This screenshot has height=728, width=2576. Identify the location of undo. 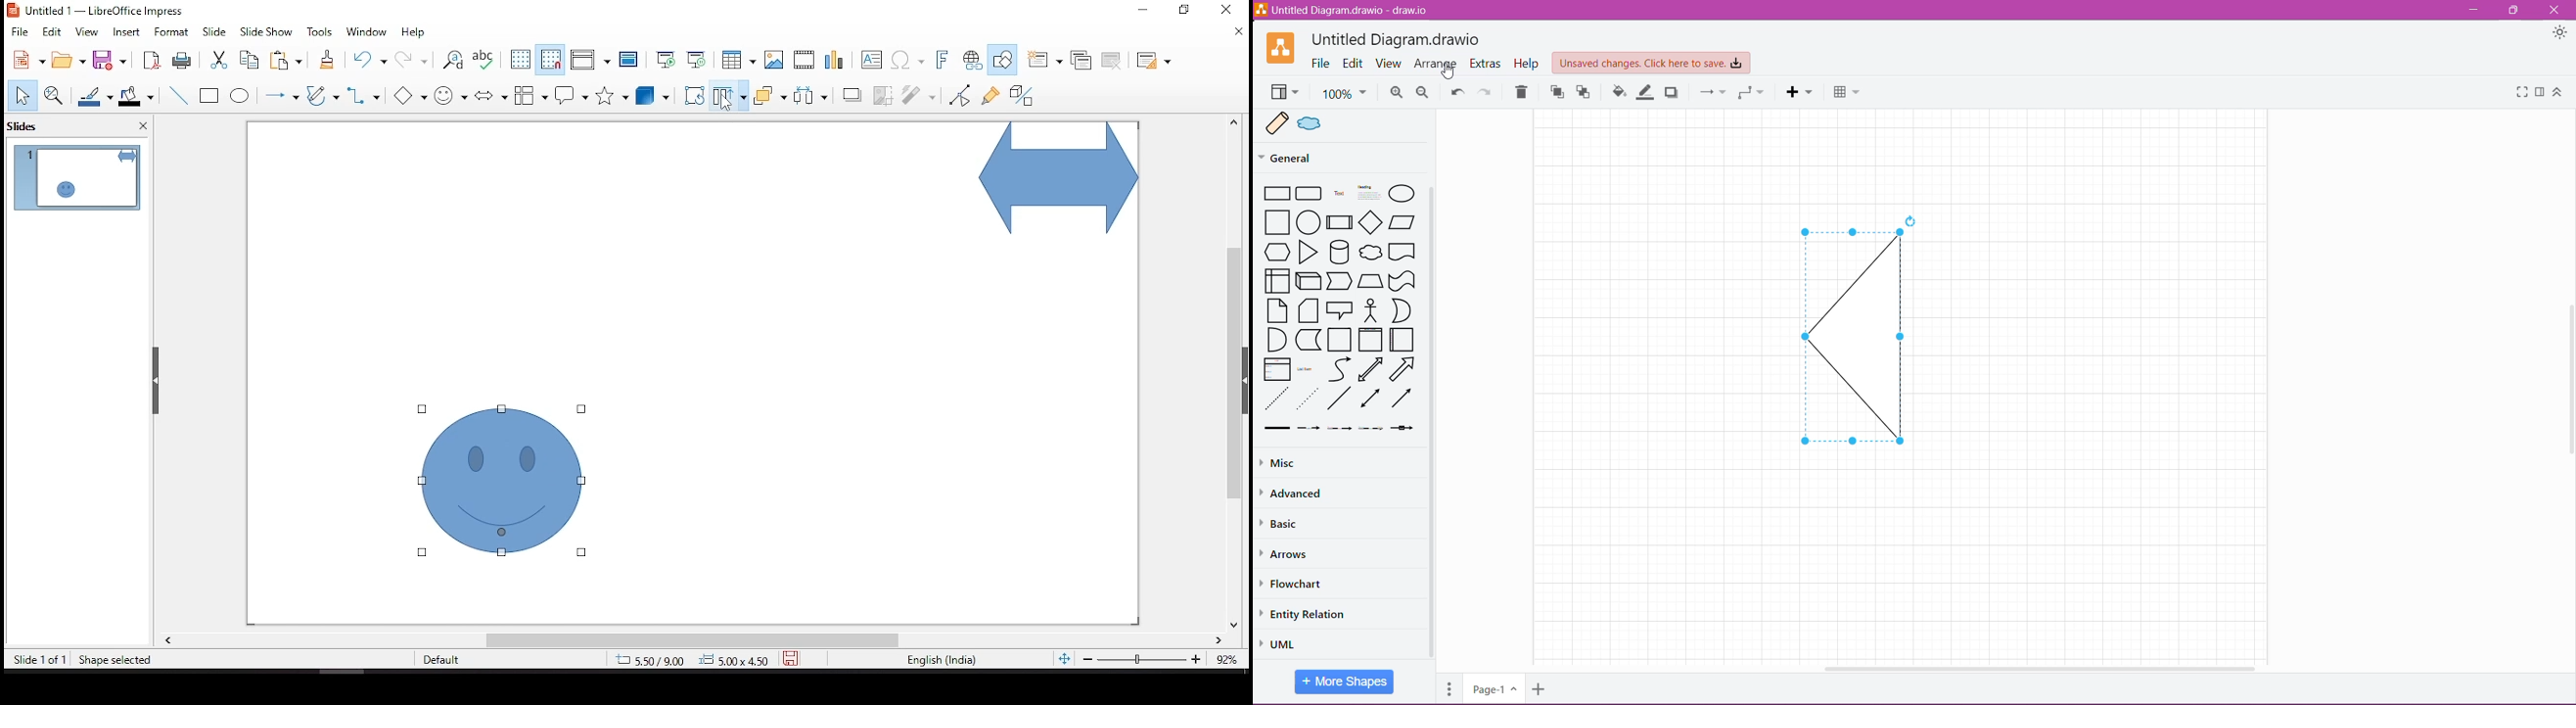
(374, 60).